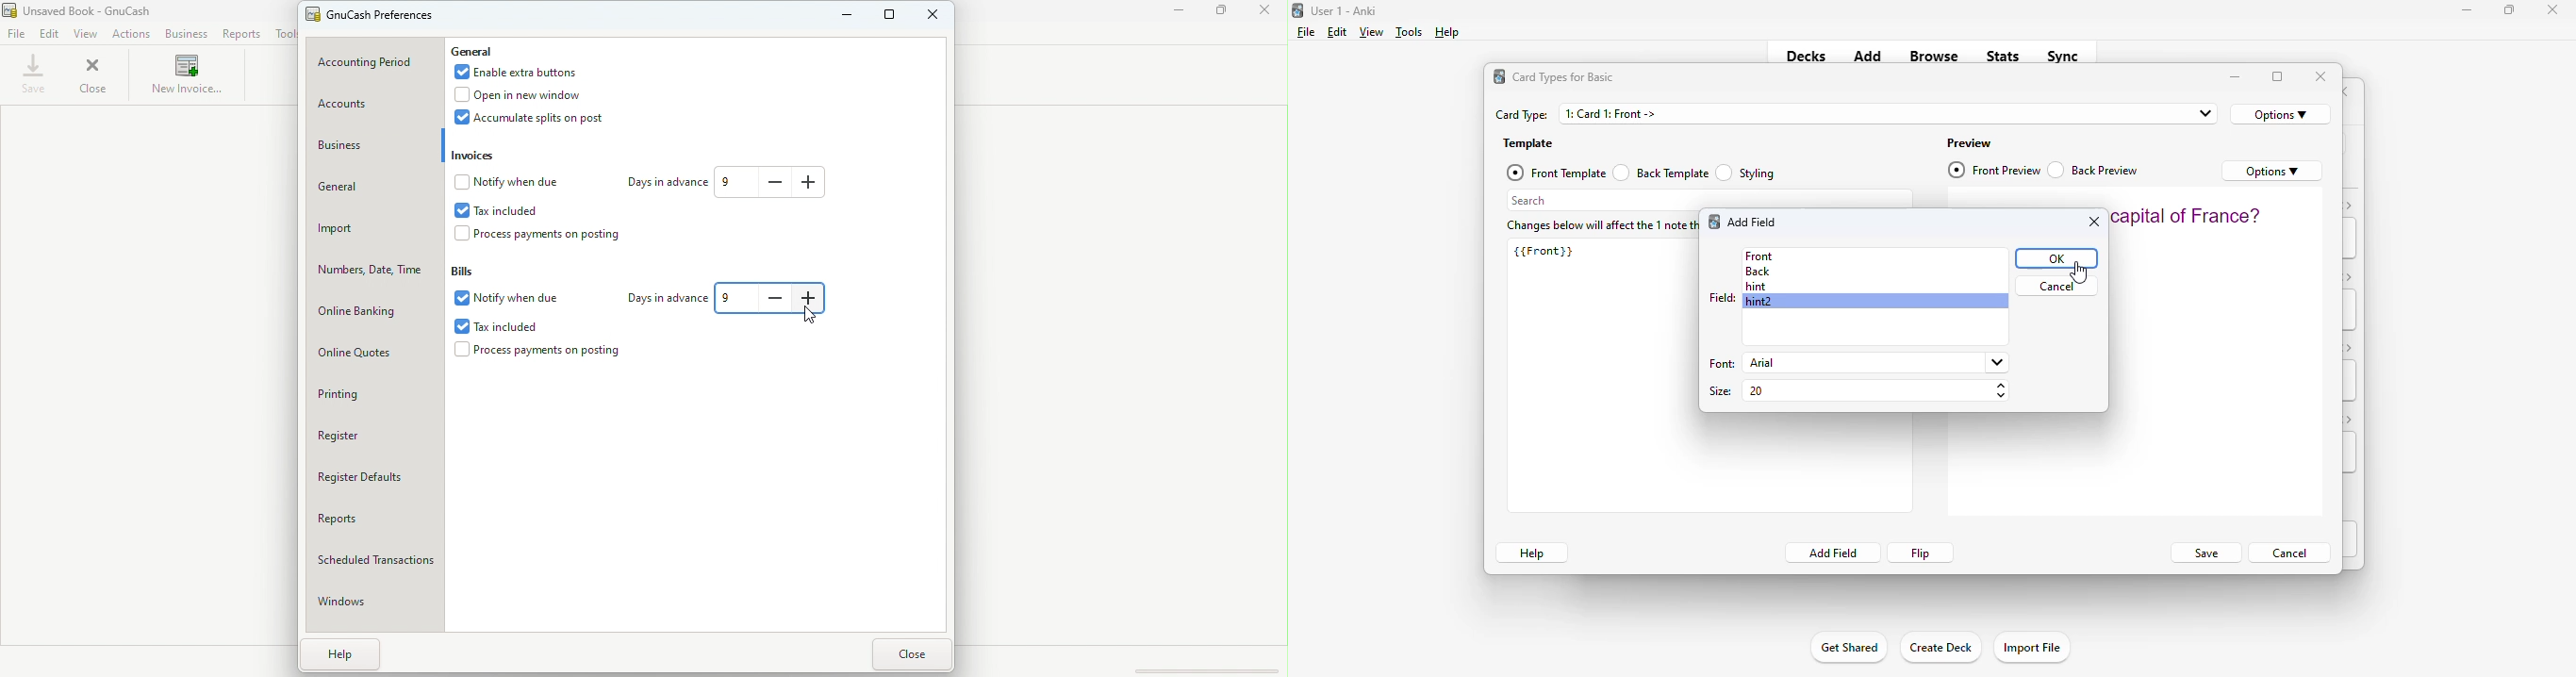 This screenshot has width=2576, height=700. Describe the element at coordinates (1759, 256) in the screenshot. I see `front` at that location.